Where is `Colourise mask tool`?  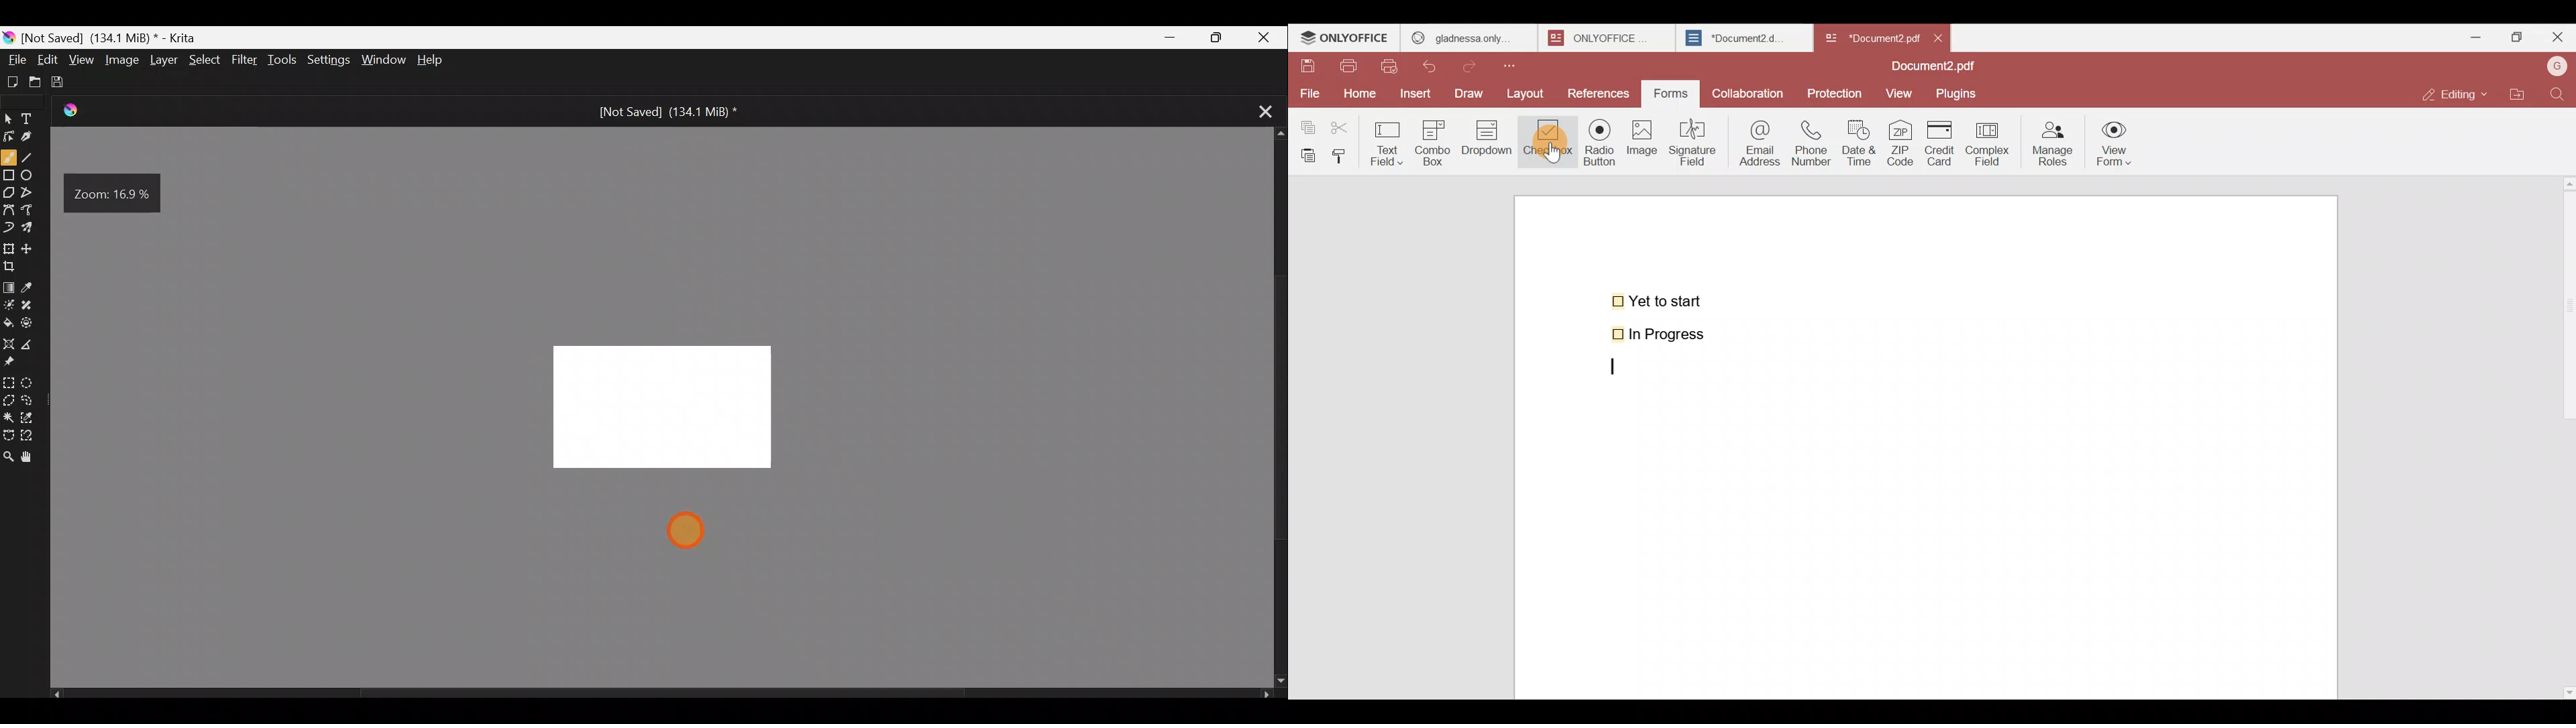 Colourise mask tool is located at coordinates (11, 302).